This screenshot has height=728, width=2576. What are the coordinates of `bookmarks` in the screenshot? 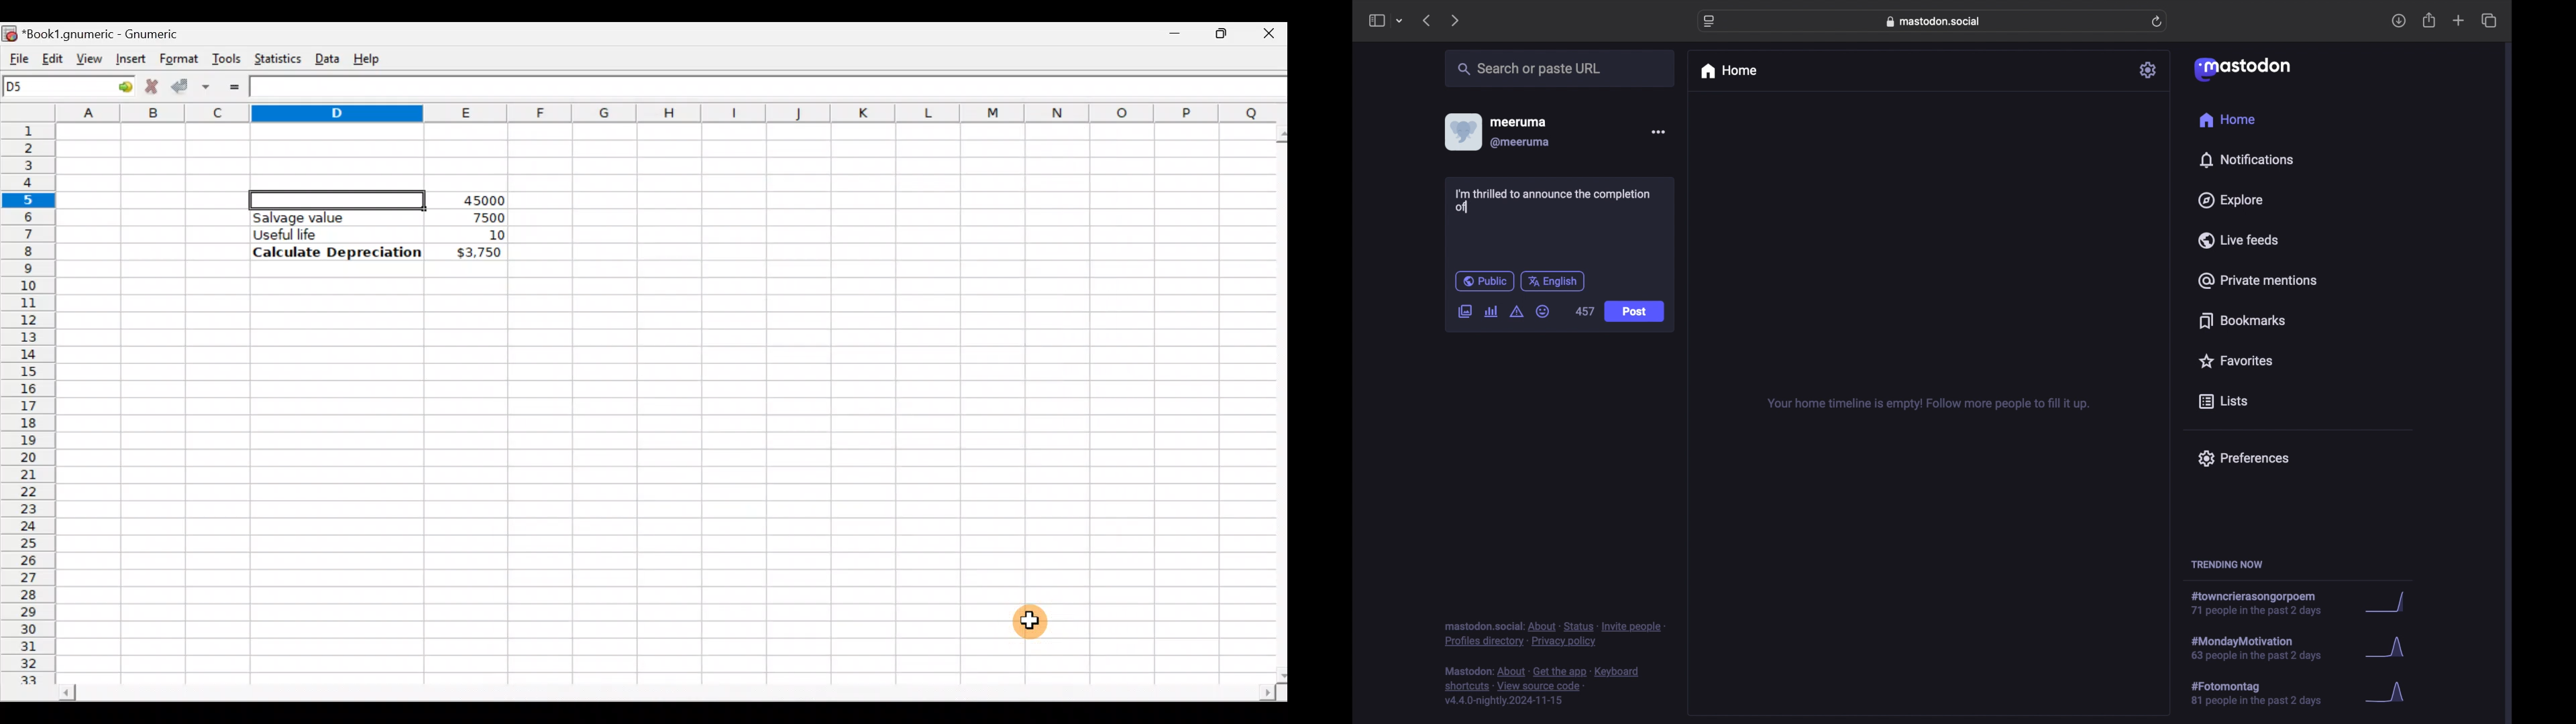 It's located at (2245, 320).